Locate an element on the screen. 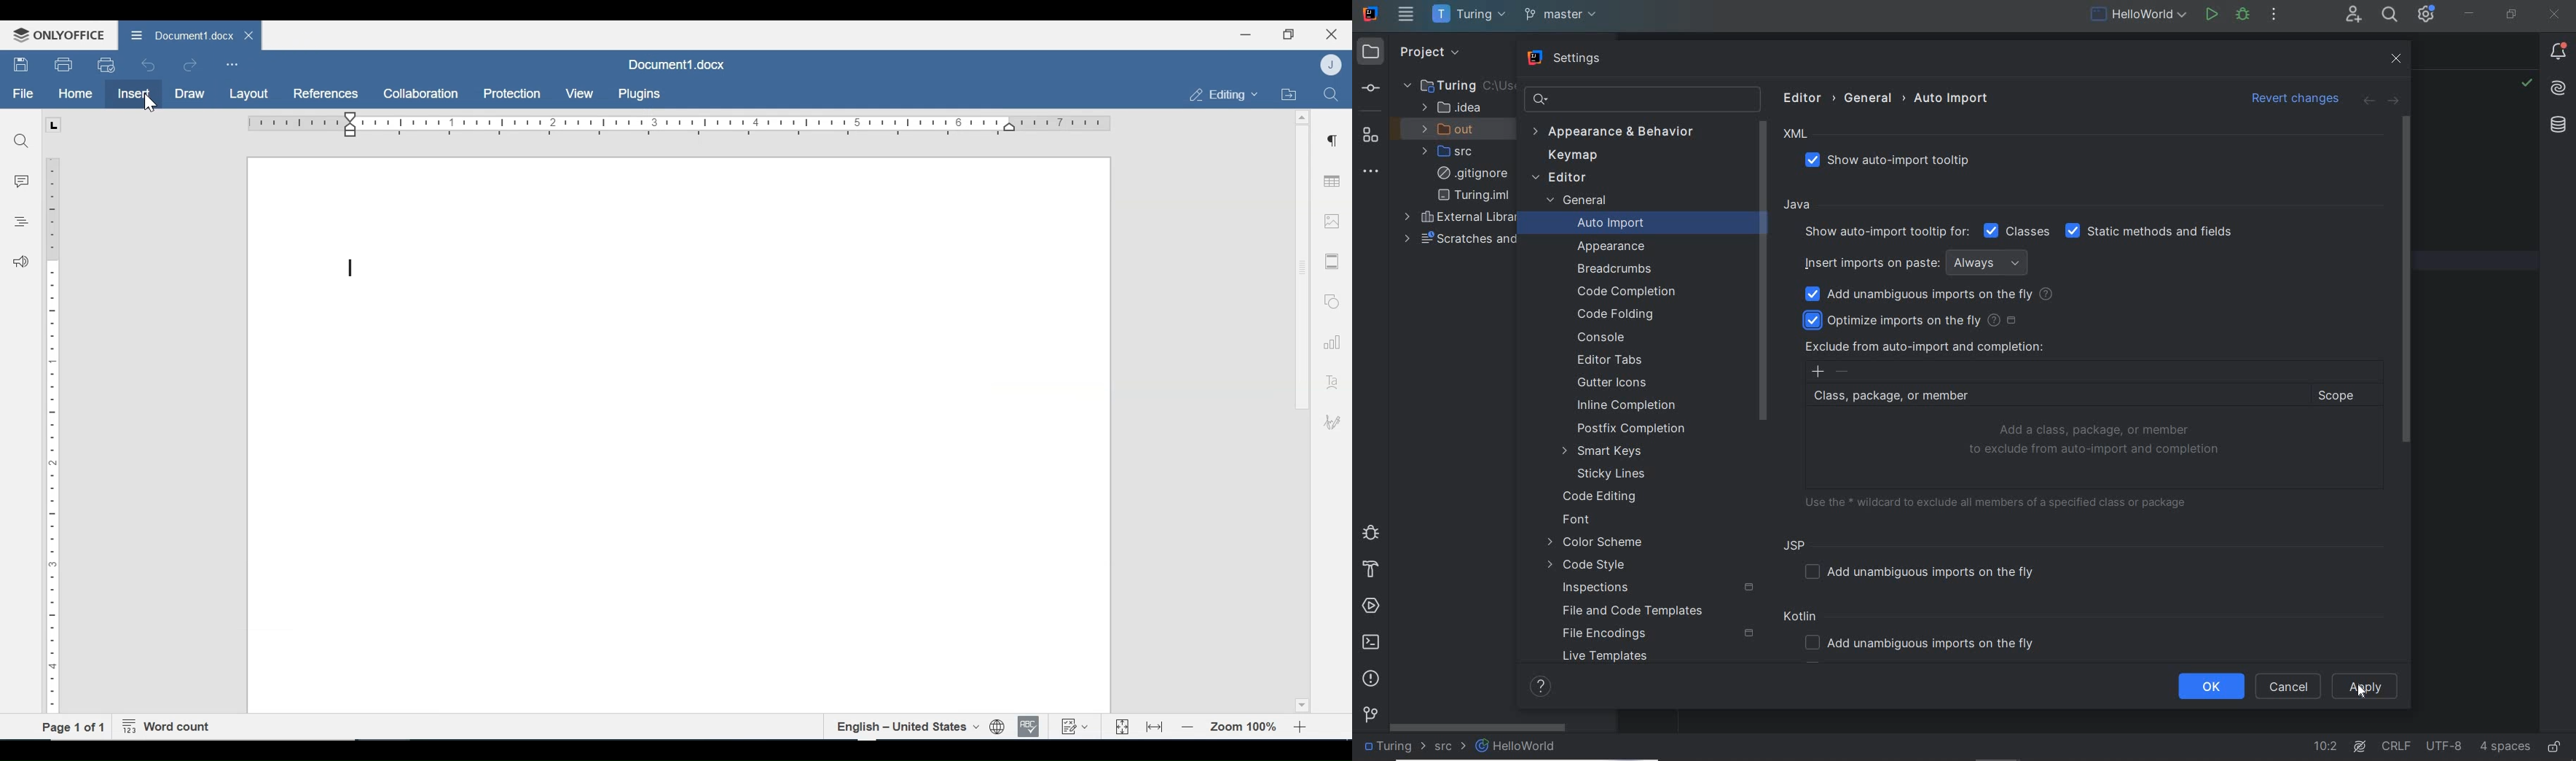  Turing(project folder) is located at coordinates (1448, 85).